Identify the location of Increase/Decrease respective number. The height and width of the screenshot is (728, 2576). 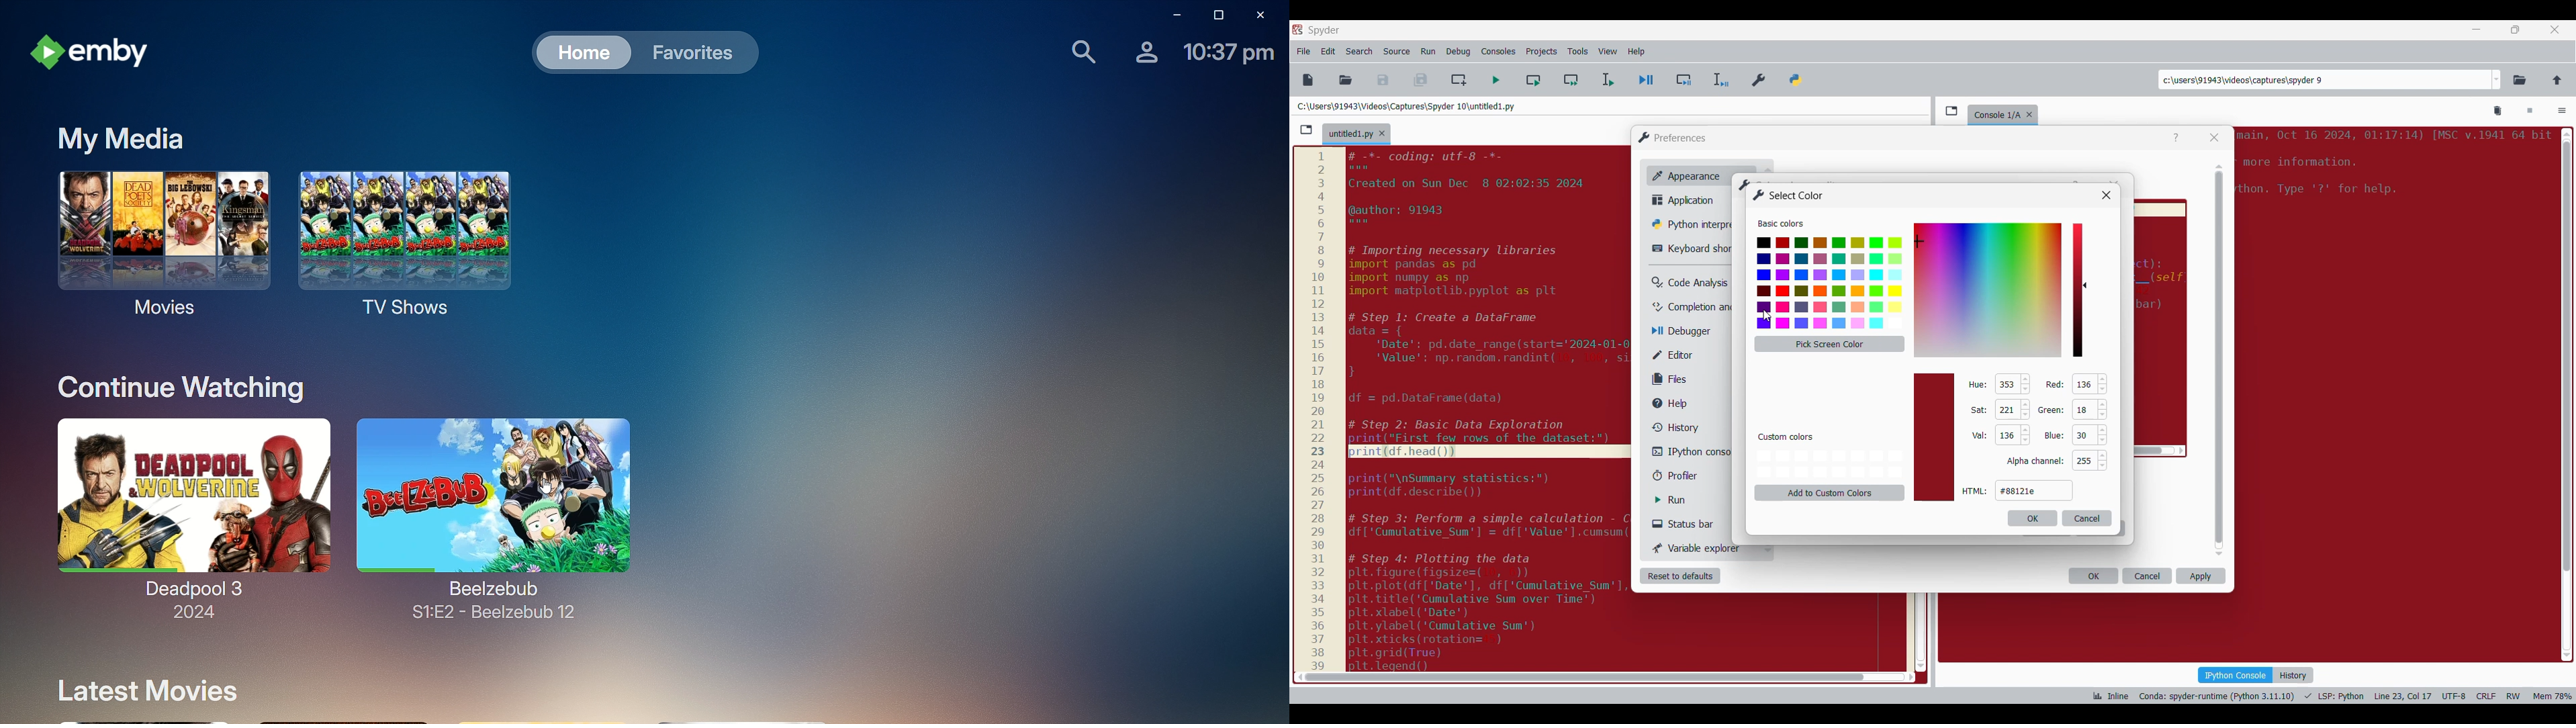
(2102, 422).